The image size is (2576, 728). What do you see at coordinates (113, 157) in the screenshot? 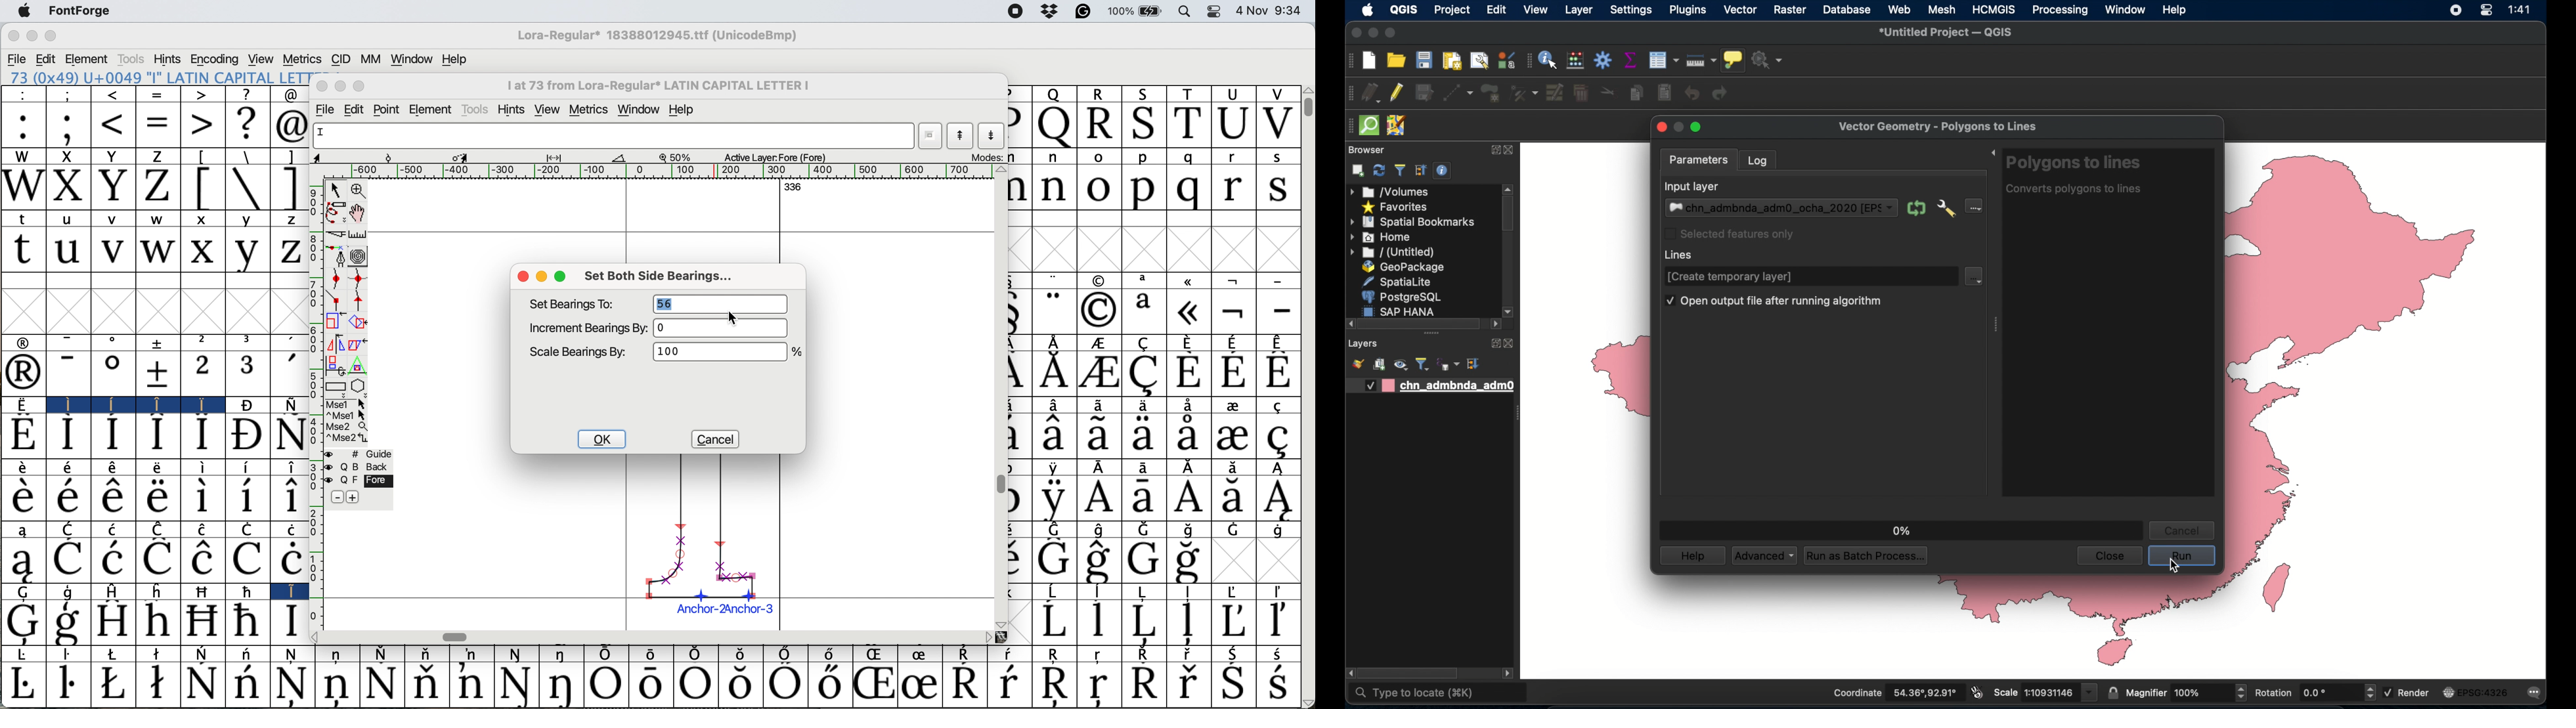
I see `Y` at bounding box center [113, 157].